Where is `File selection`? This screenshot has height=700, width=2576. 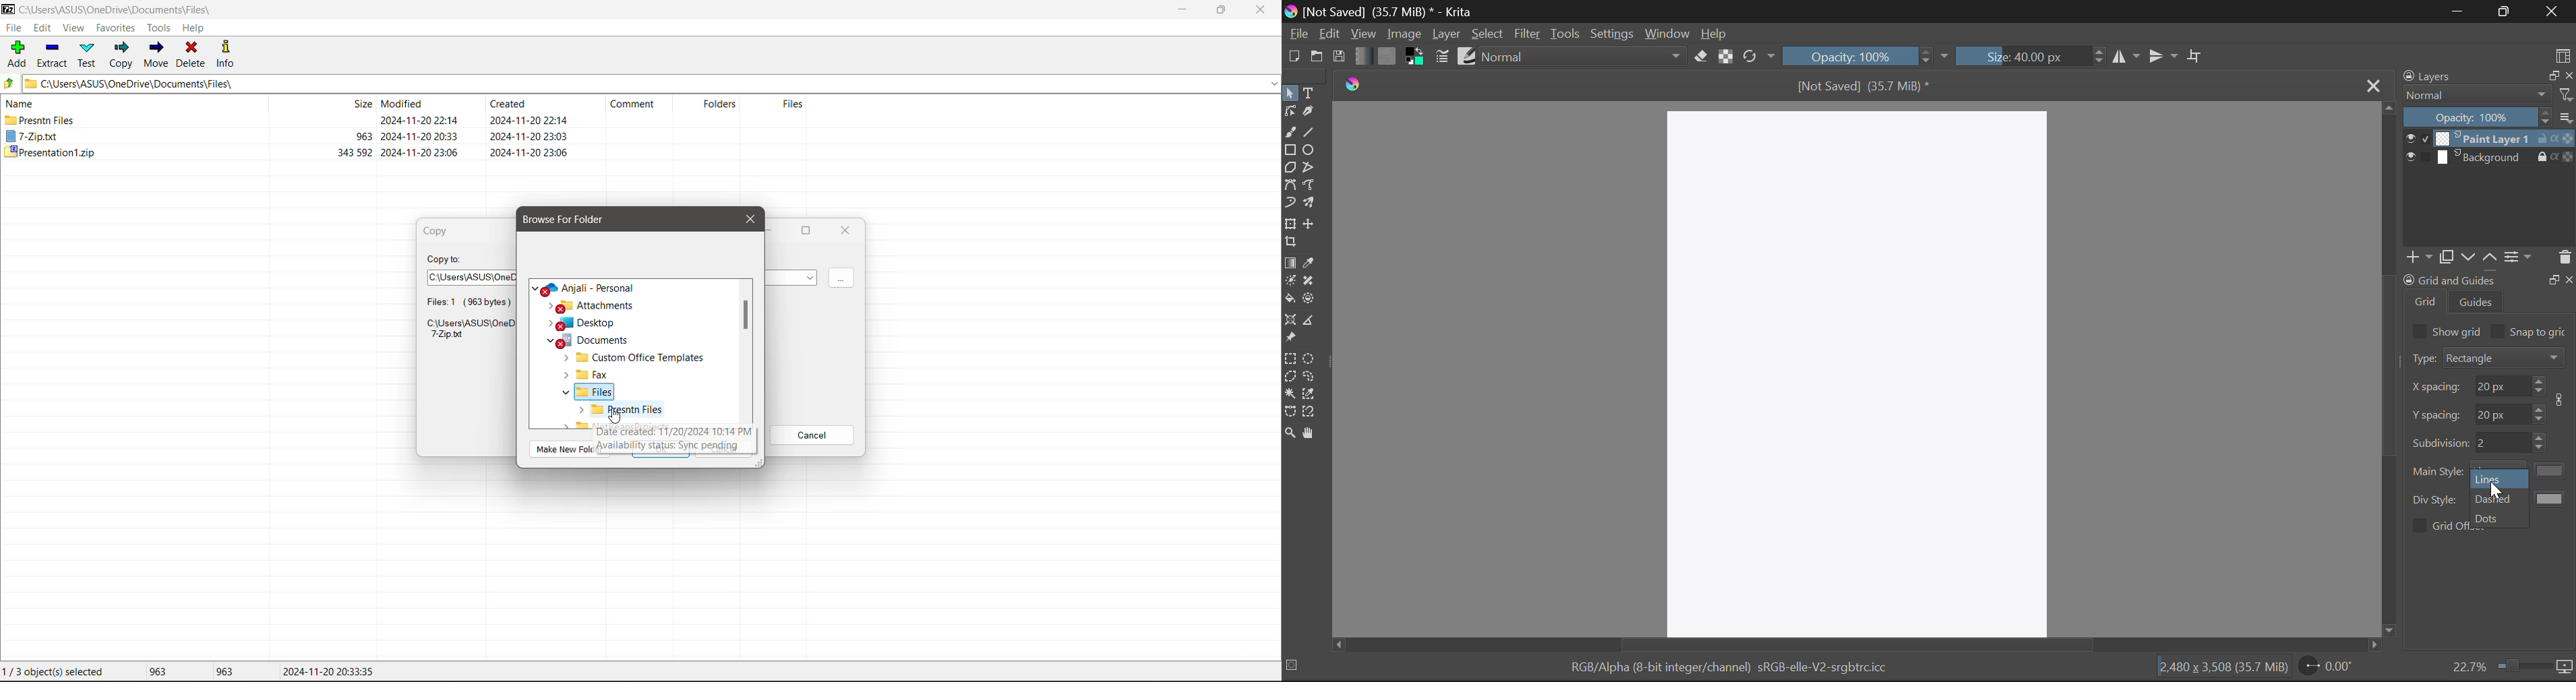 File selection is located at coordinates (465, 300).